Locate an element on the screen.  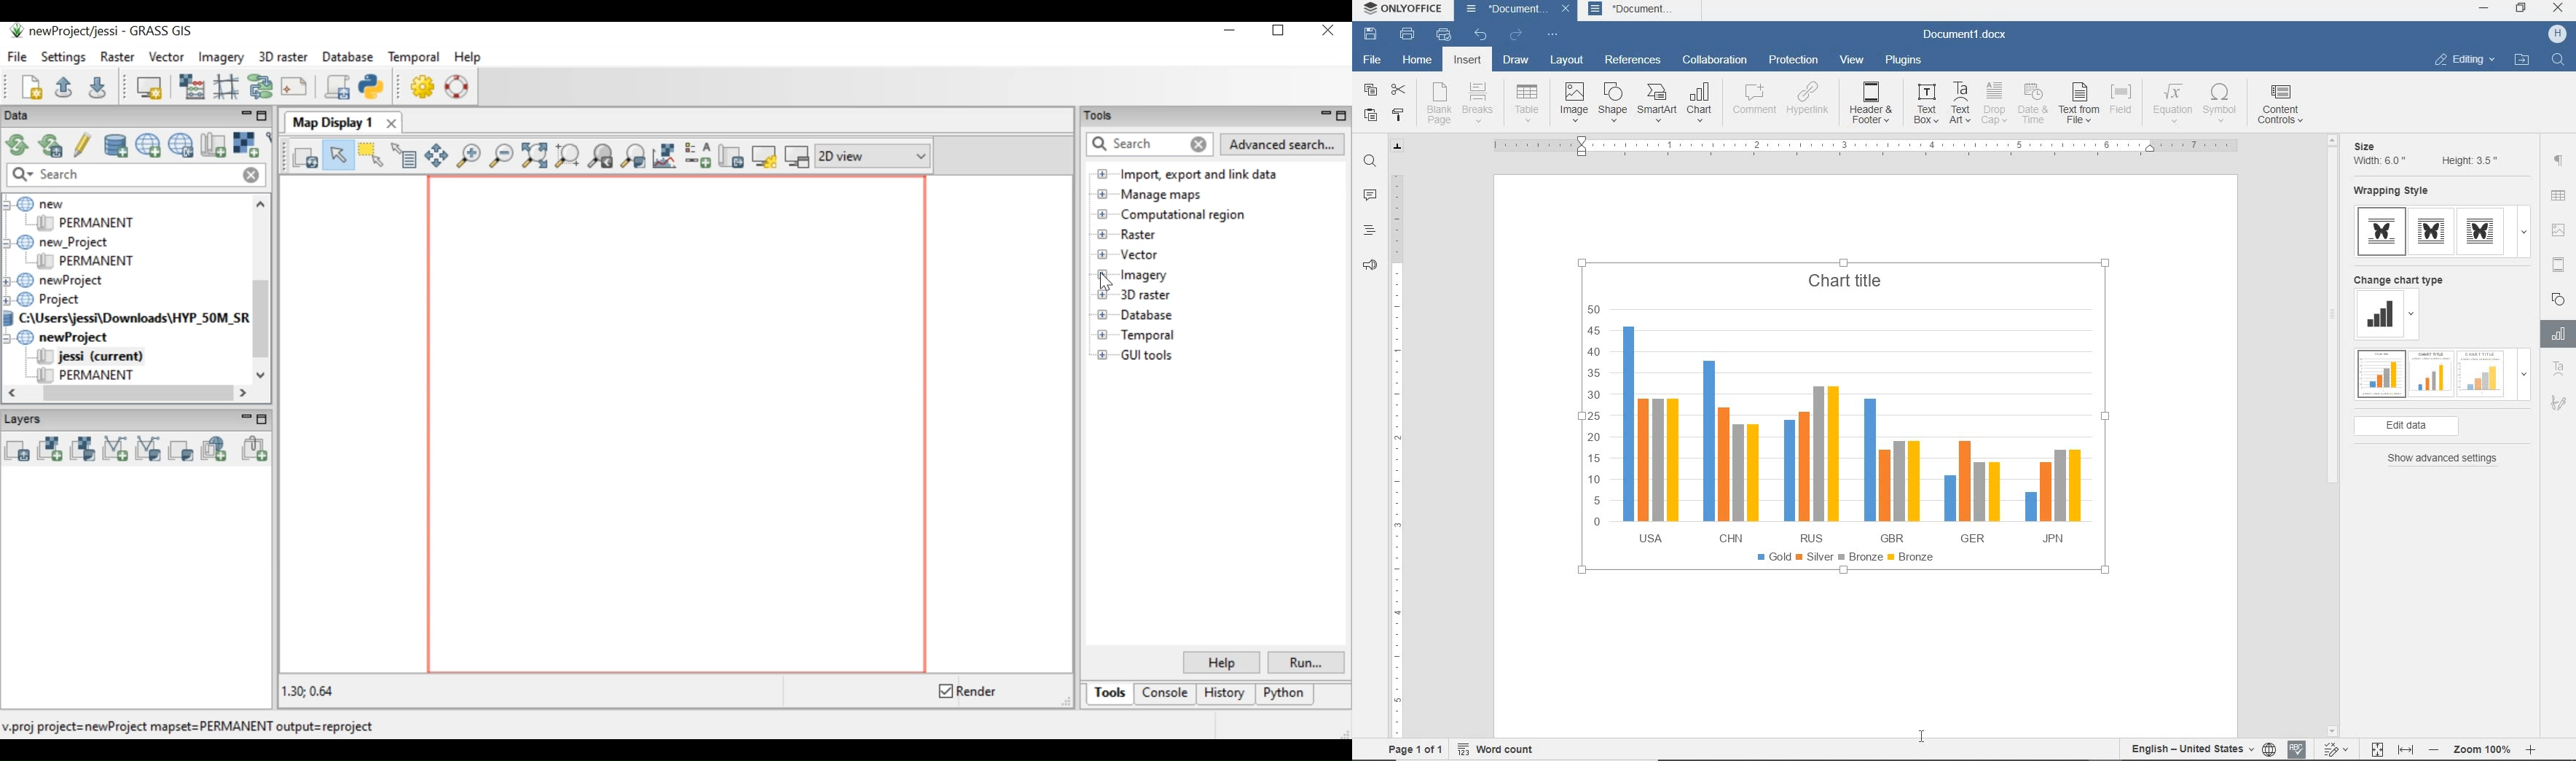
protection is located at coordinates (1793, 59).